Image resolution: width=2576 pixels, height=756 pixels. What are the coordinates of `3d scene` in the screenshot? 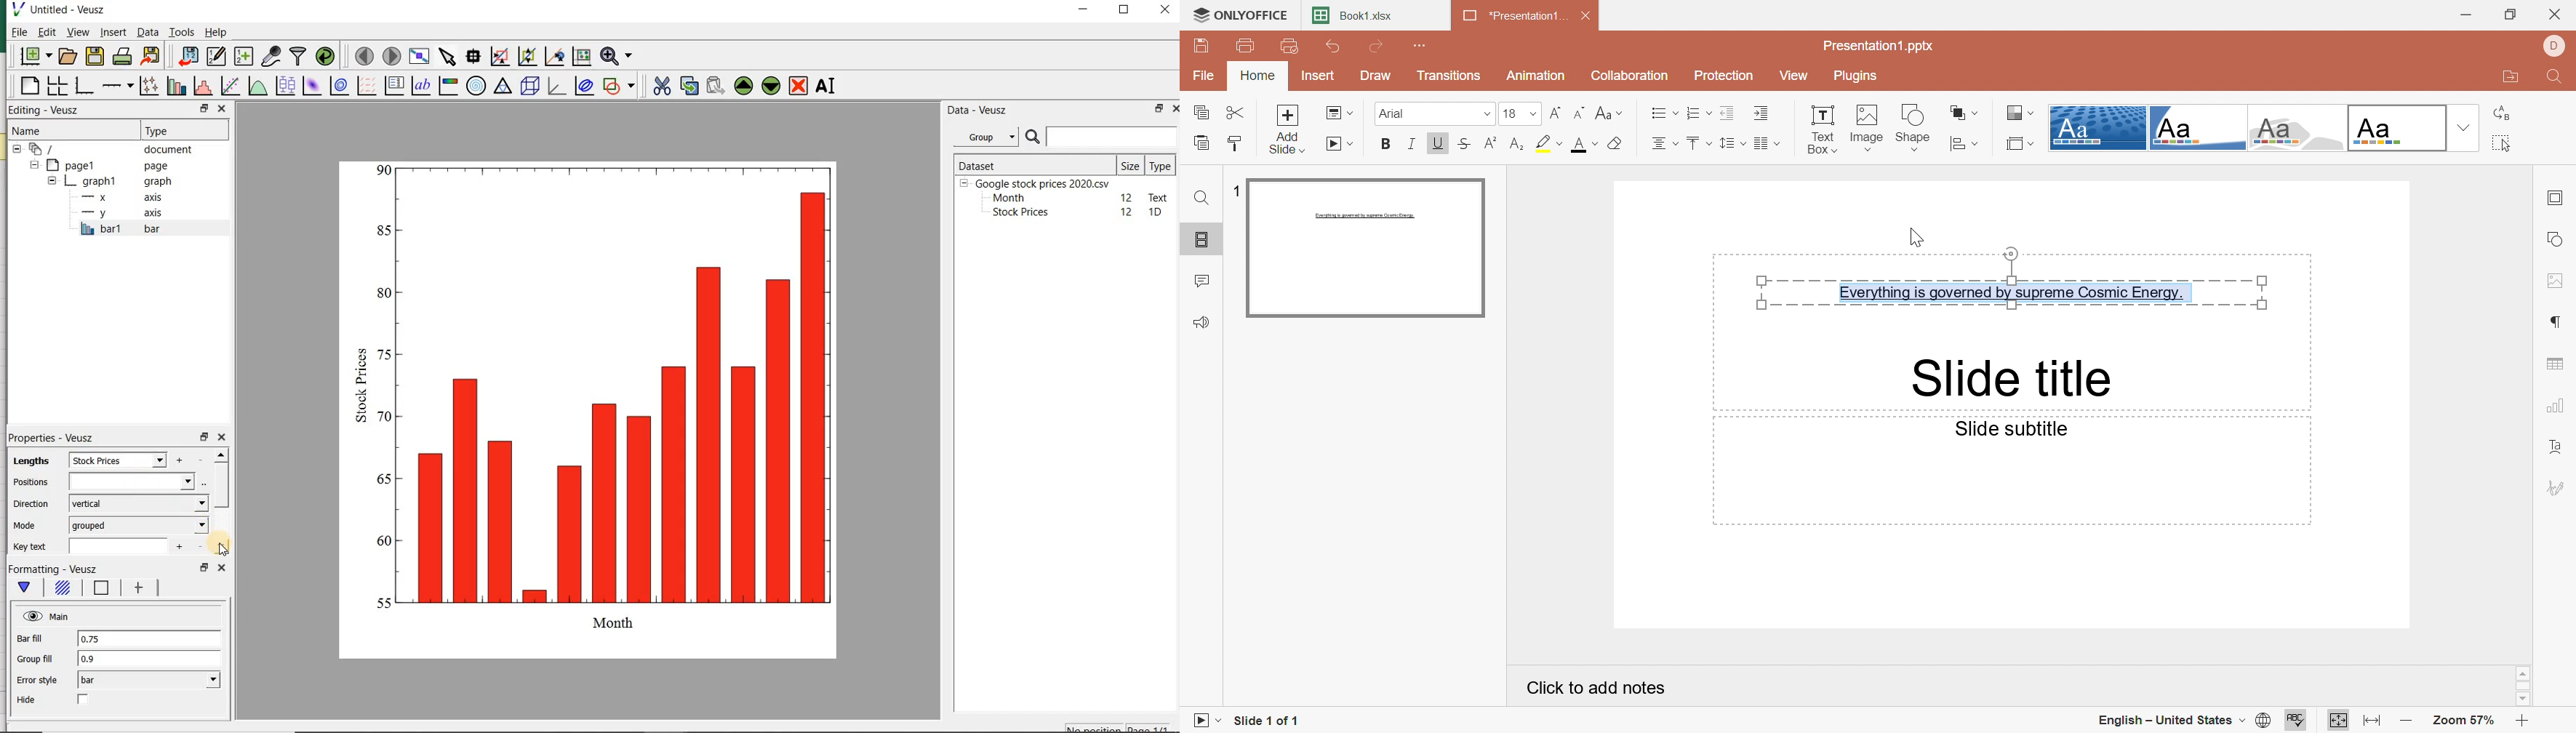 It's located at (530, 87).